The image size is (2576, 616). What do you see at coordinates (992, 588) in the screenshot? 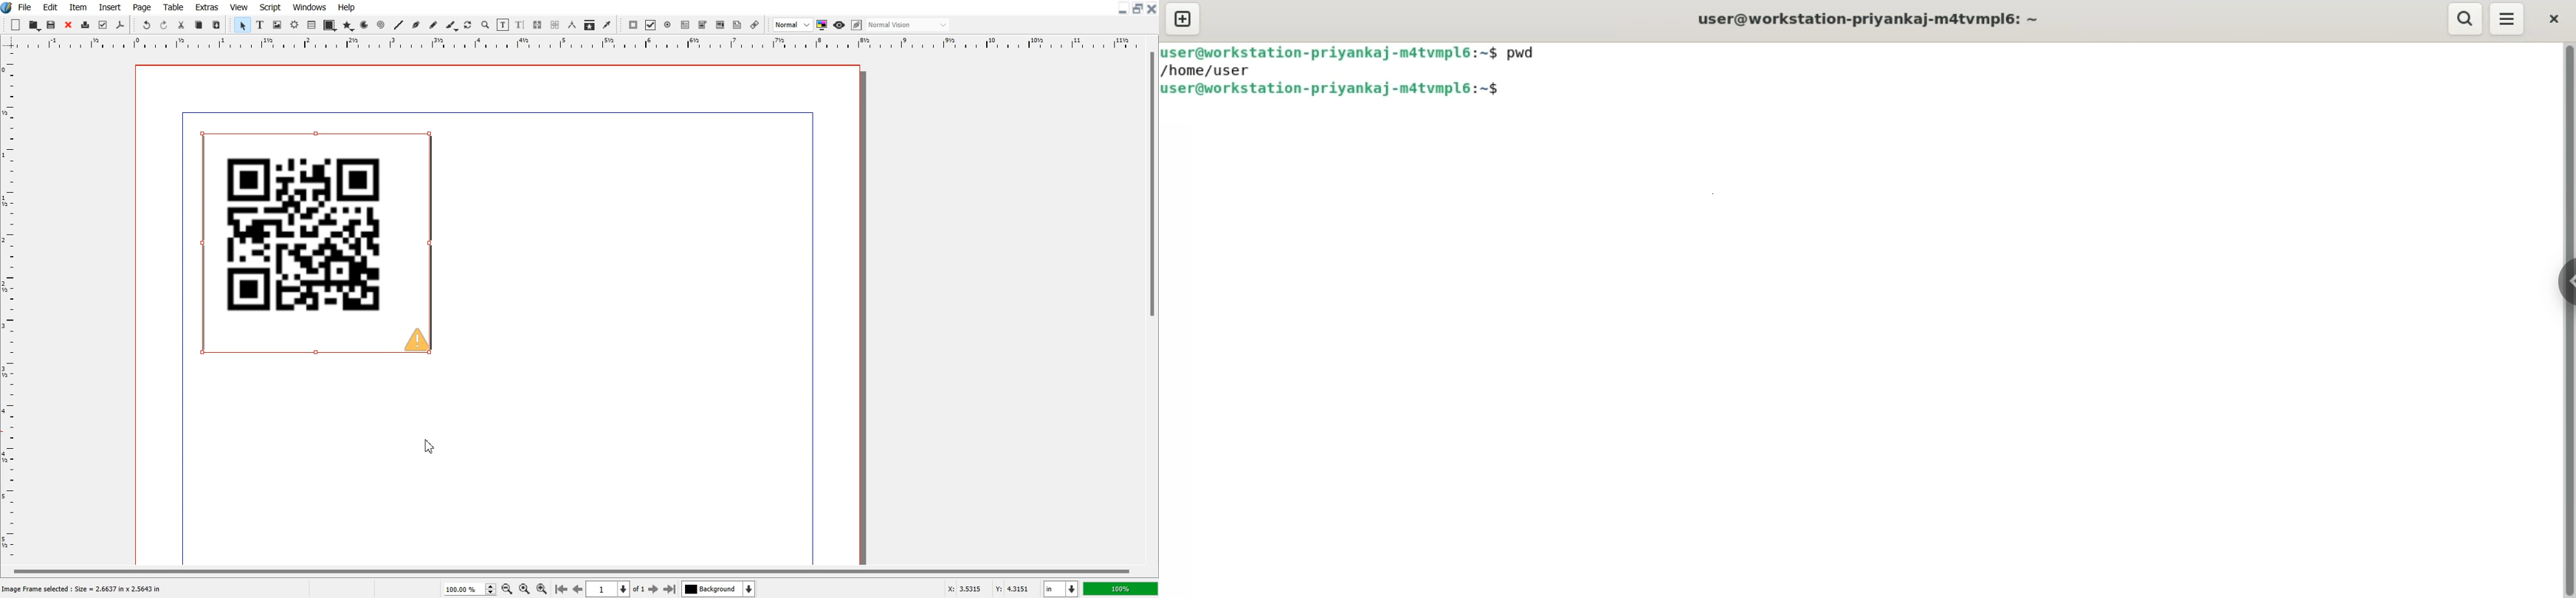
I see `X,Y Co-ordinate` at bounding box center [992, 588].